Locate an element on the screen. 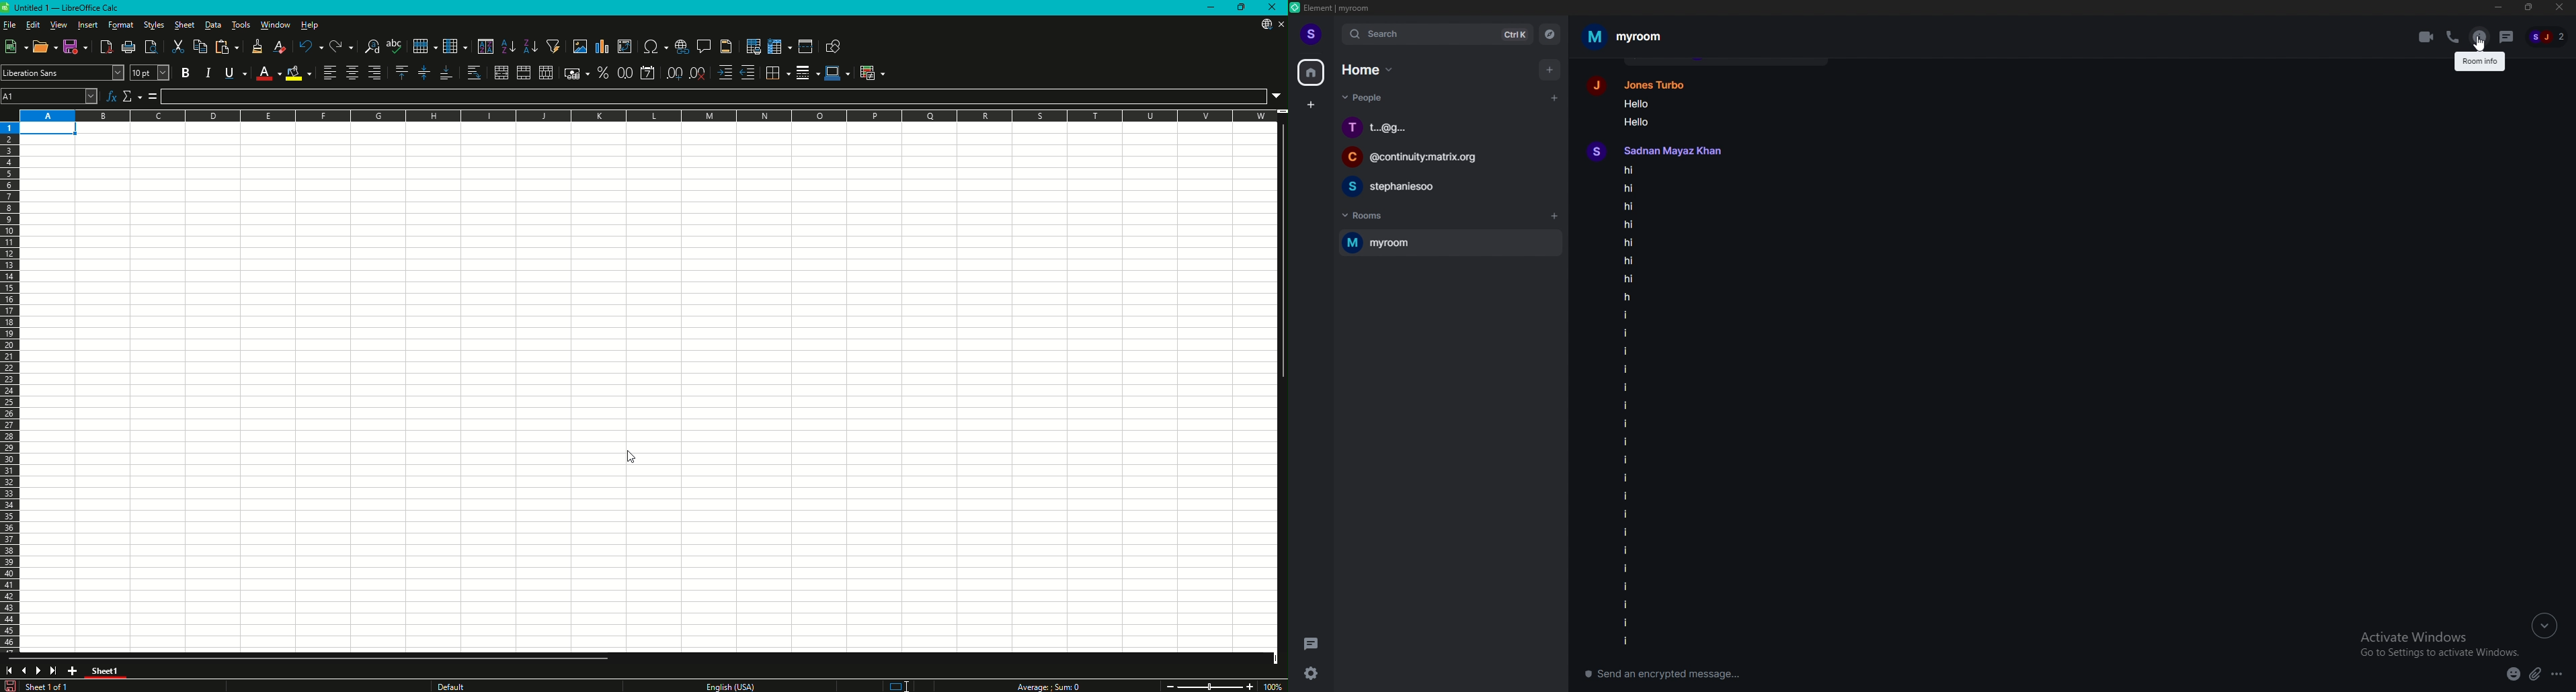  profile is located at coordinates (1313, 34).